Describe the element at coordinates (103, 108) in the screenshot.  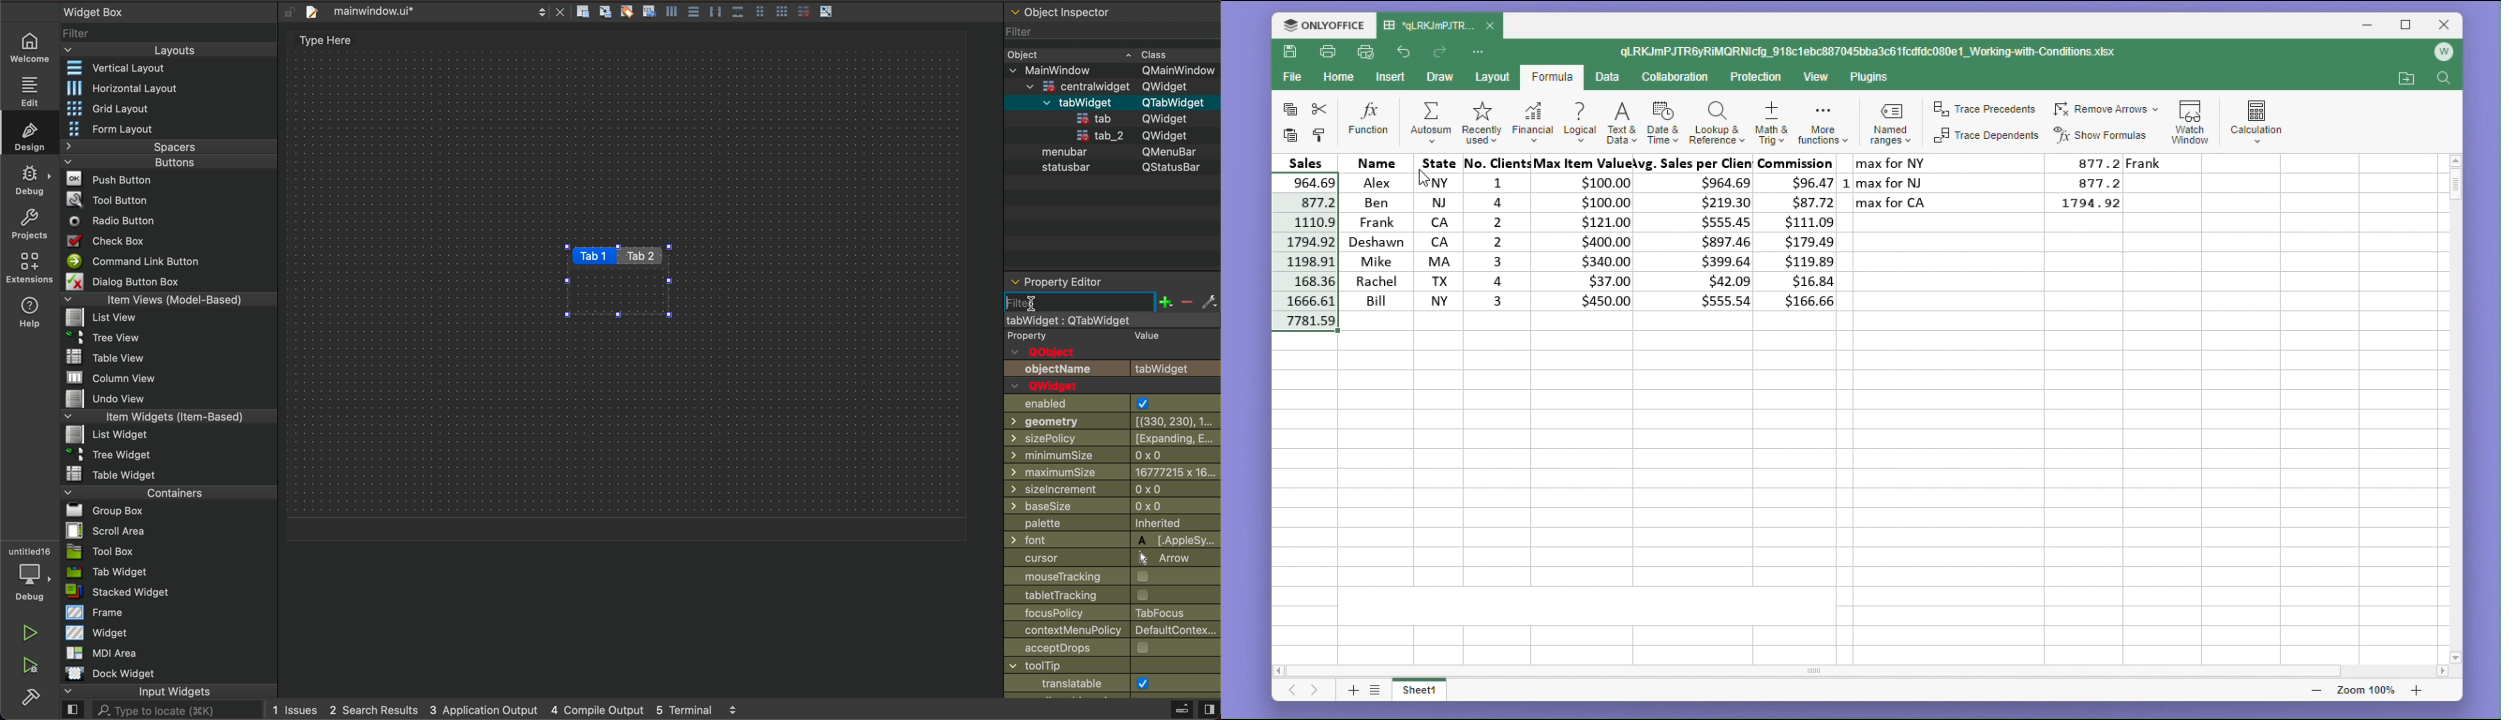
I see ` Grid Layout` at that location.